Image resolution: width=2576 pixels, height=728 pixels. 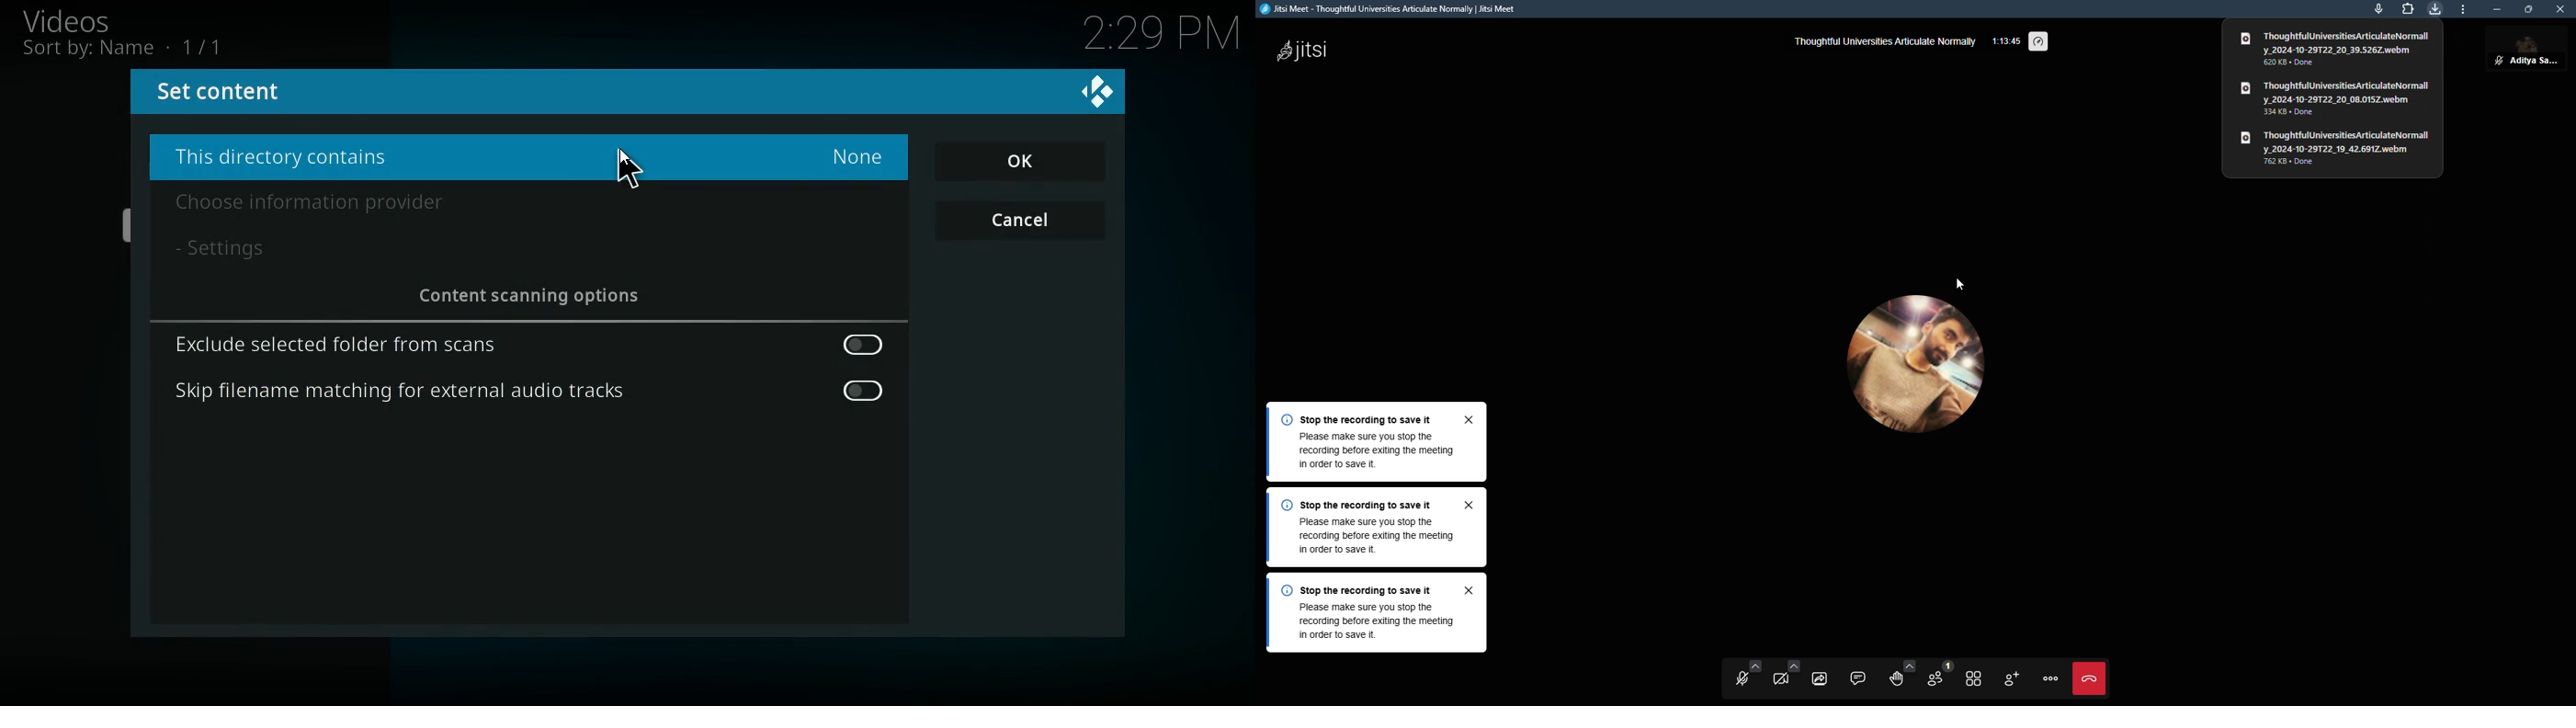 What do you see at coordinates (1471, 503) in the screenshot?
I see `close` at bounding box center [1471, 503].